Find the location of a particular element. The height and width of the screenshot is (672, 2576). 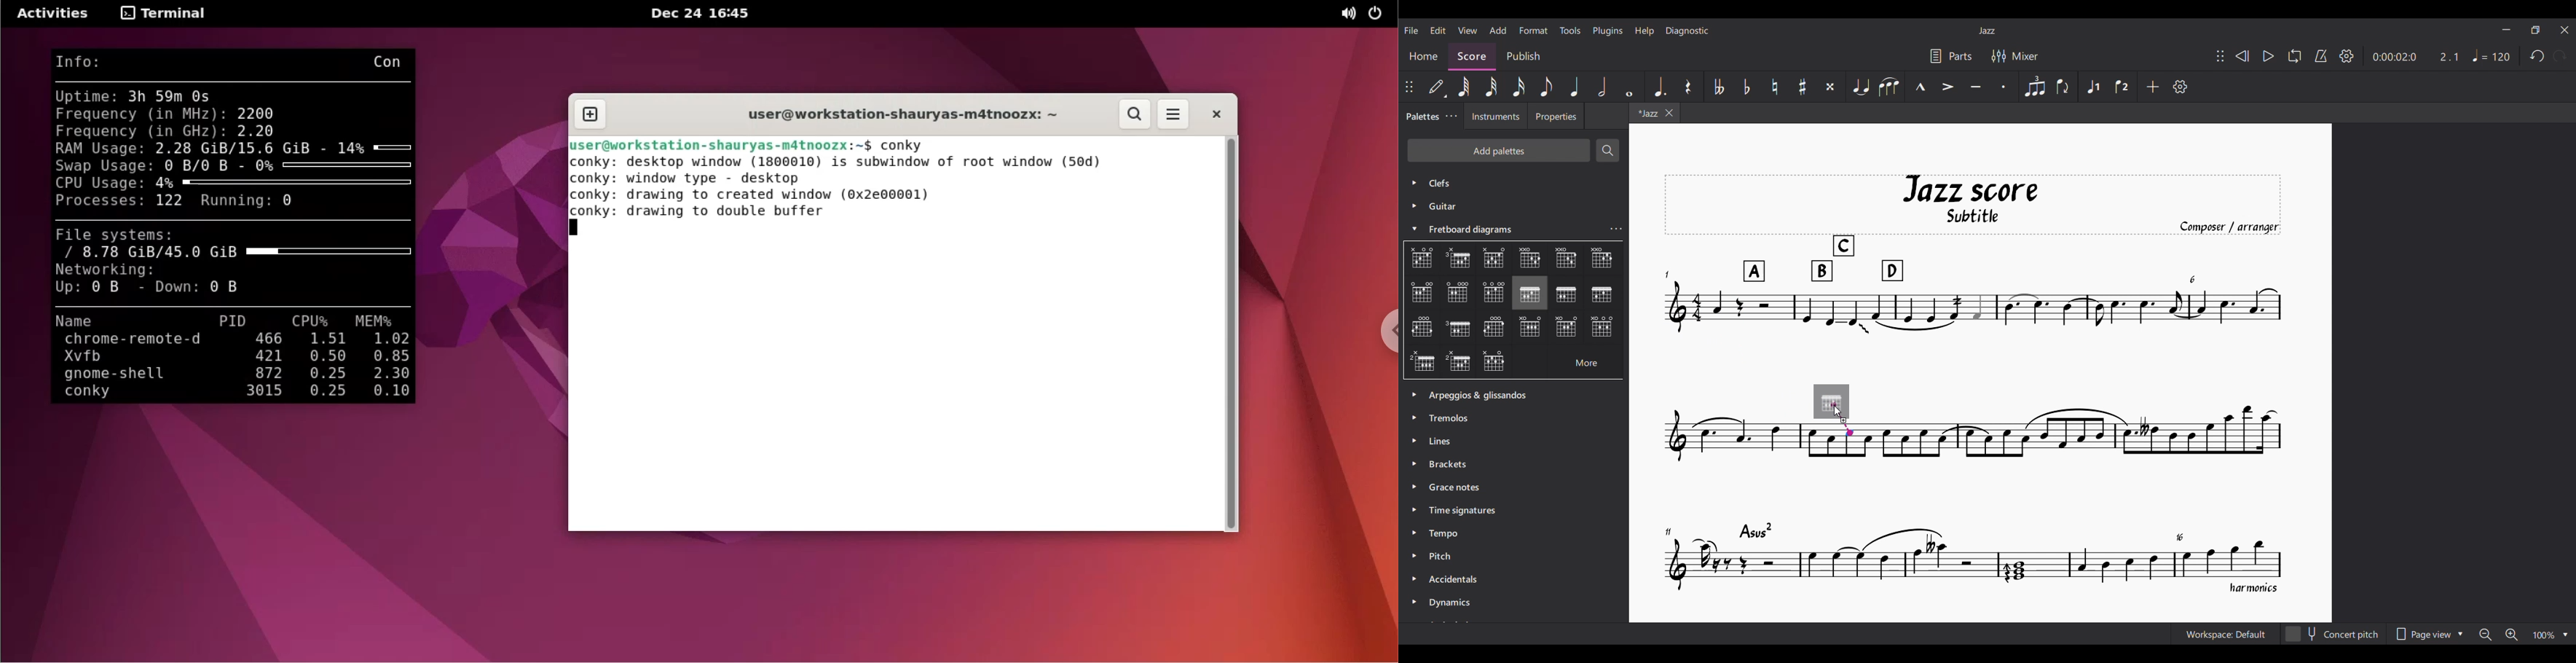

Staccato is located at coordinates (2005, 87).